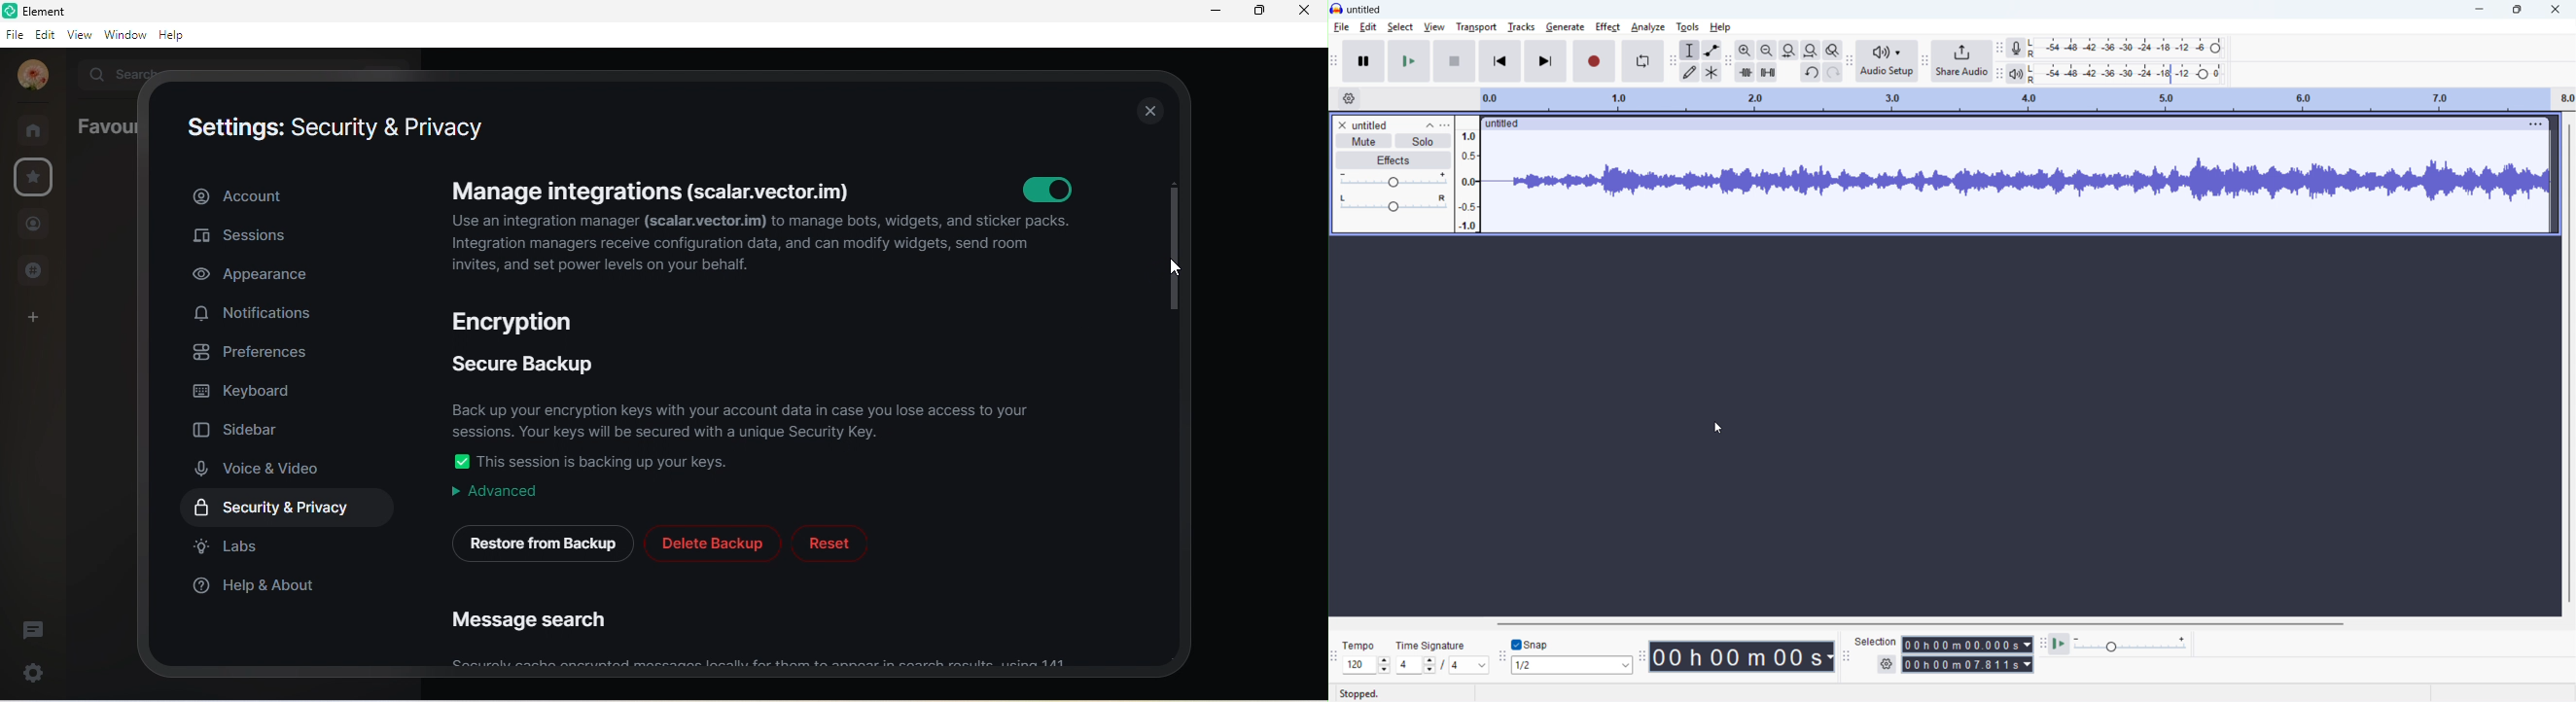  What do you see at coordinates (1369, 27) in the screenshot?
I see `edit` at bounding box center [1369, 27].